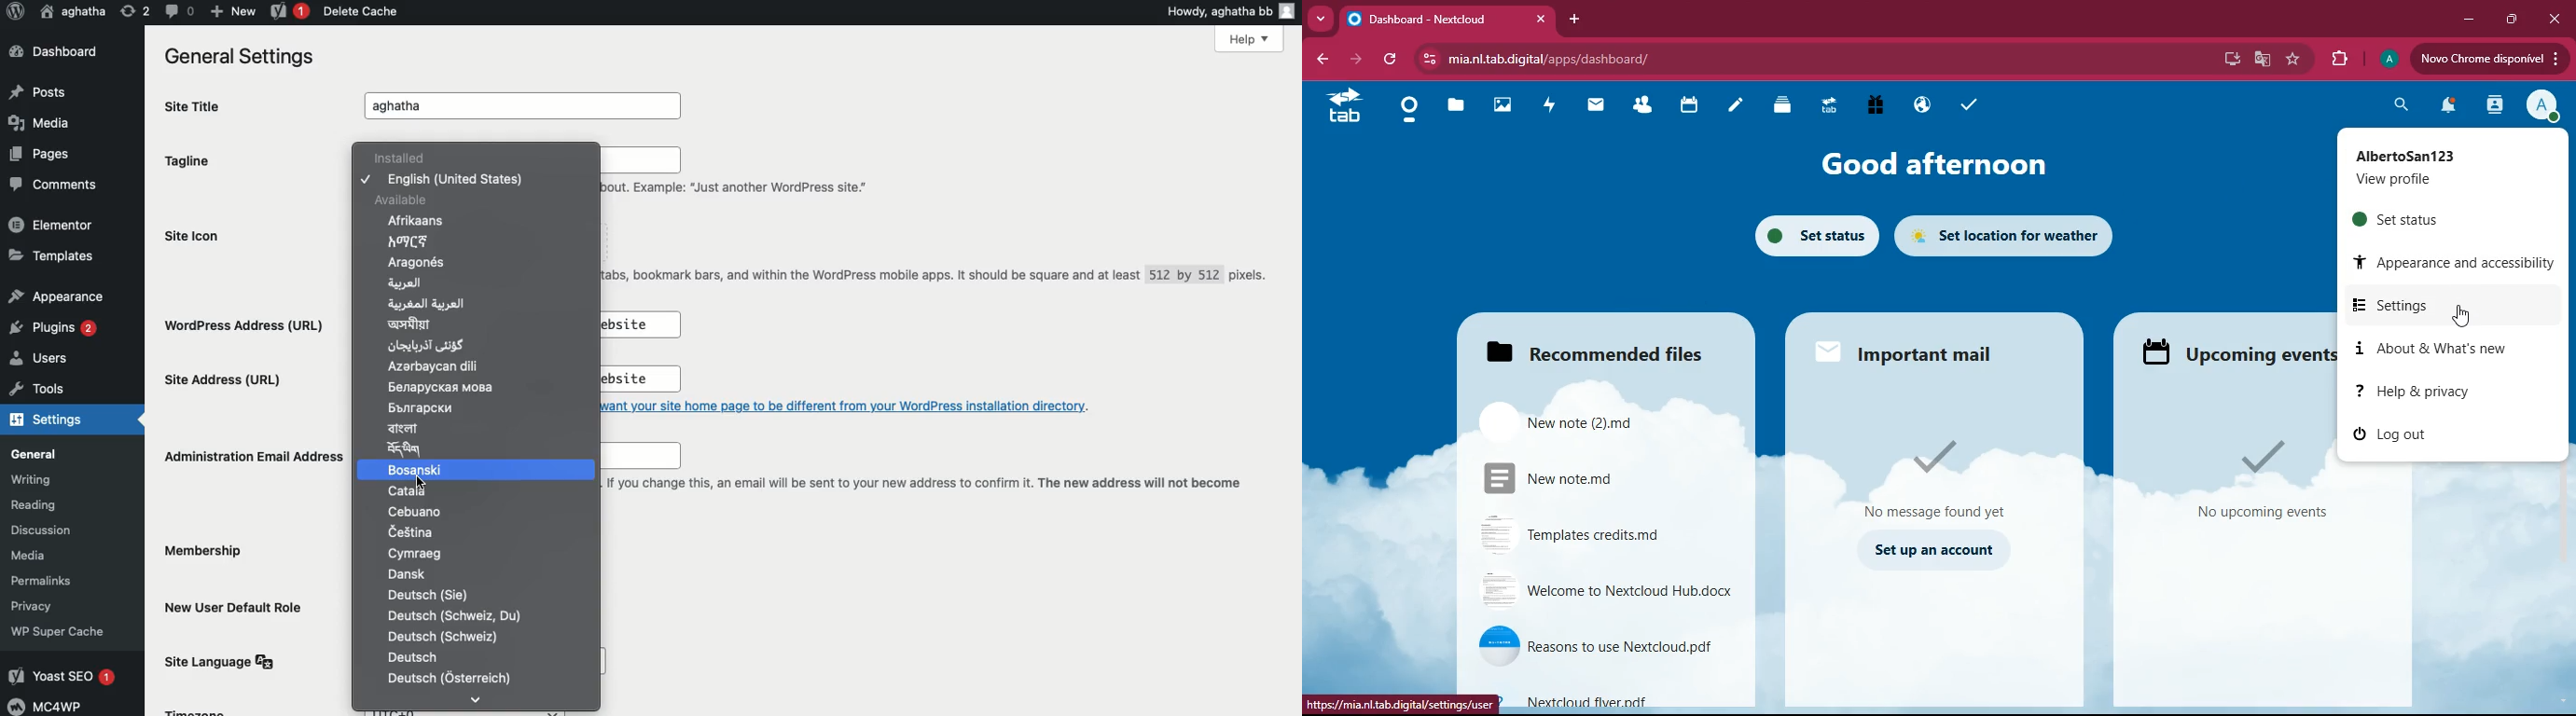 The width and height of the screenshot is (2576, 728). I want to click on Site address url, so click(227, 382).